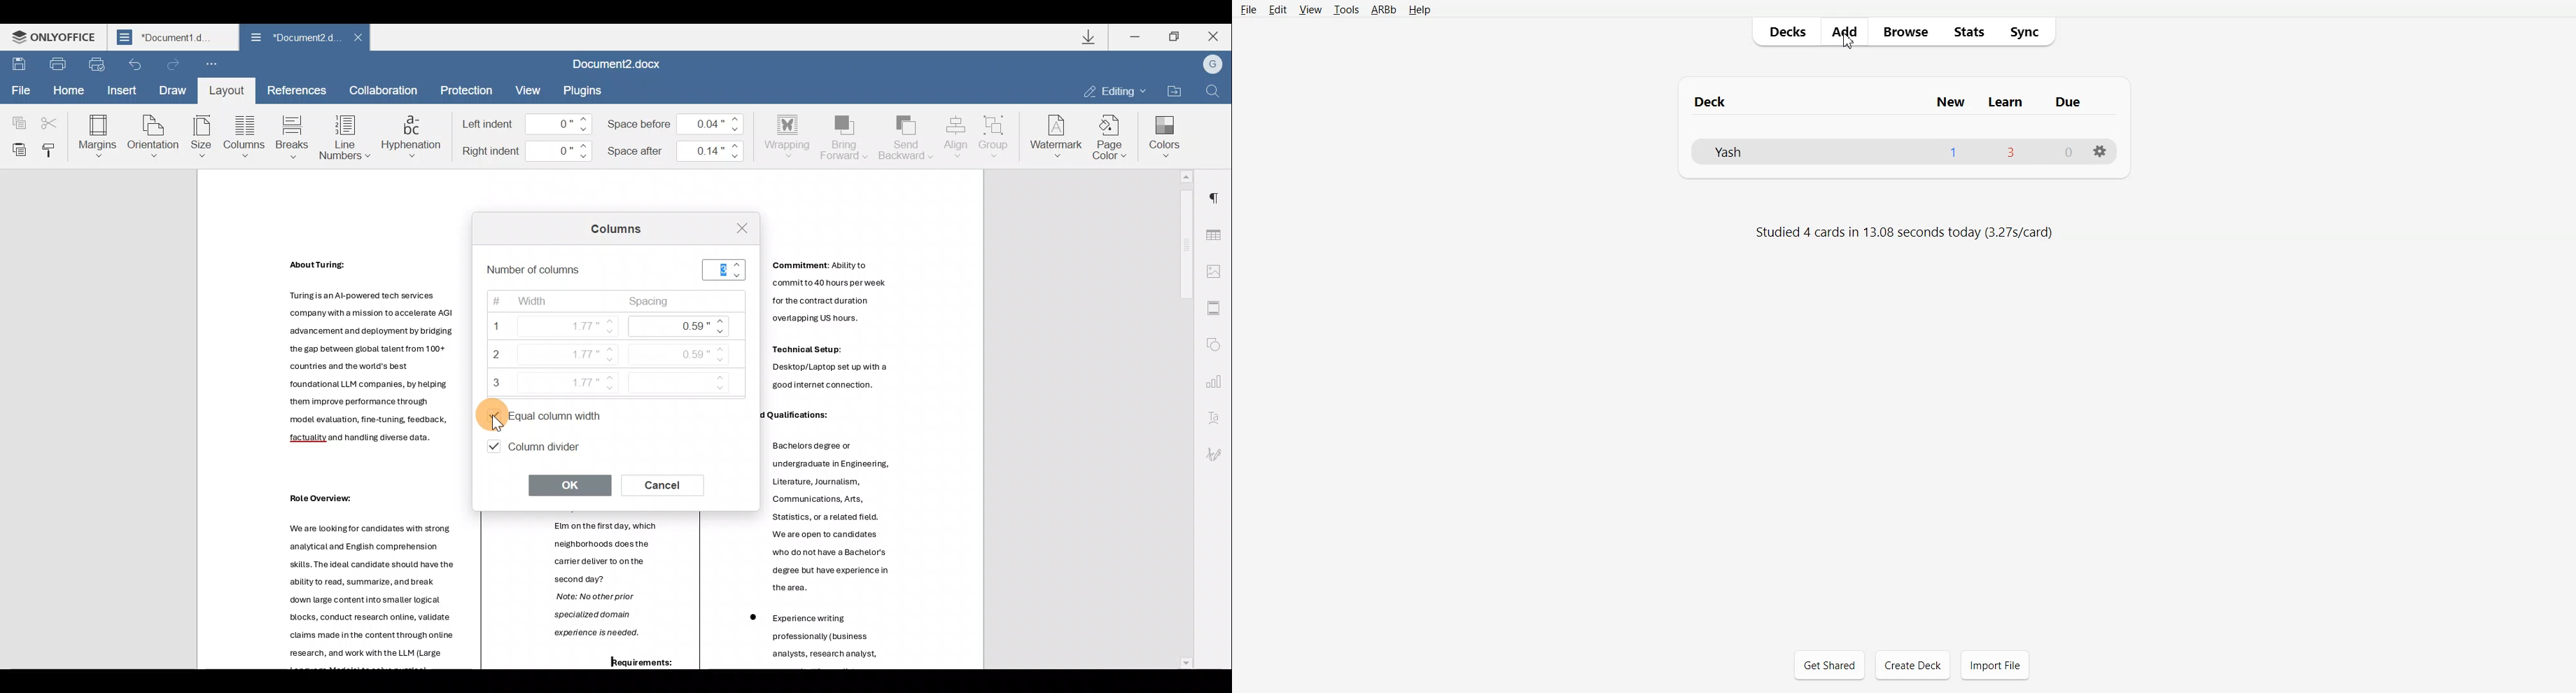 This screenshot has width=2576, height=700. What do you see at coordinates (956, 135) in the screenshot?
I see `Align` at bounding box center [956, 135].